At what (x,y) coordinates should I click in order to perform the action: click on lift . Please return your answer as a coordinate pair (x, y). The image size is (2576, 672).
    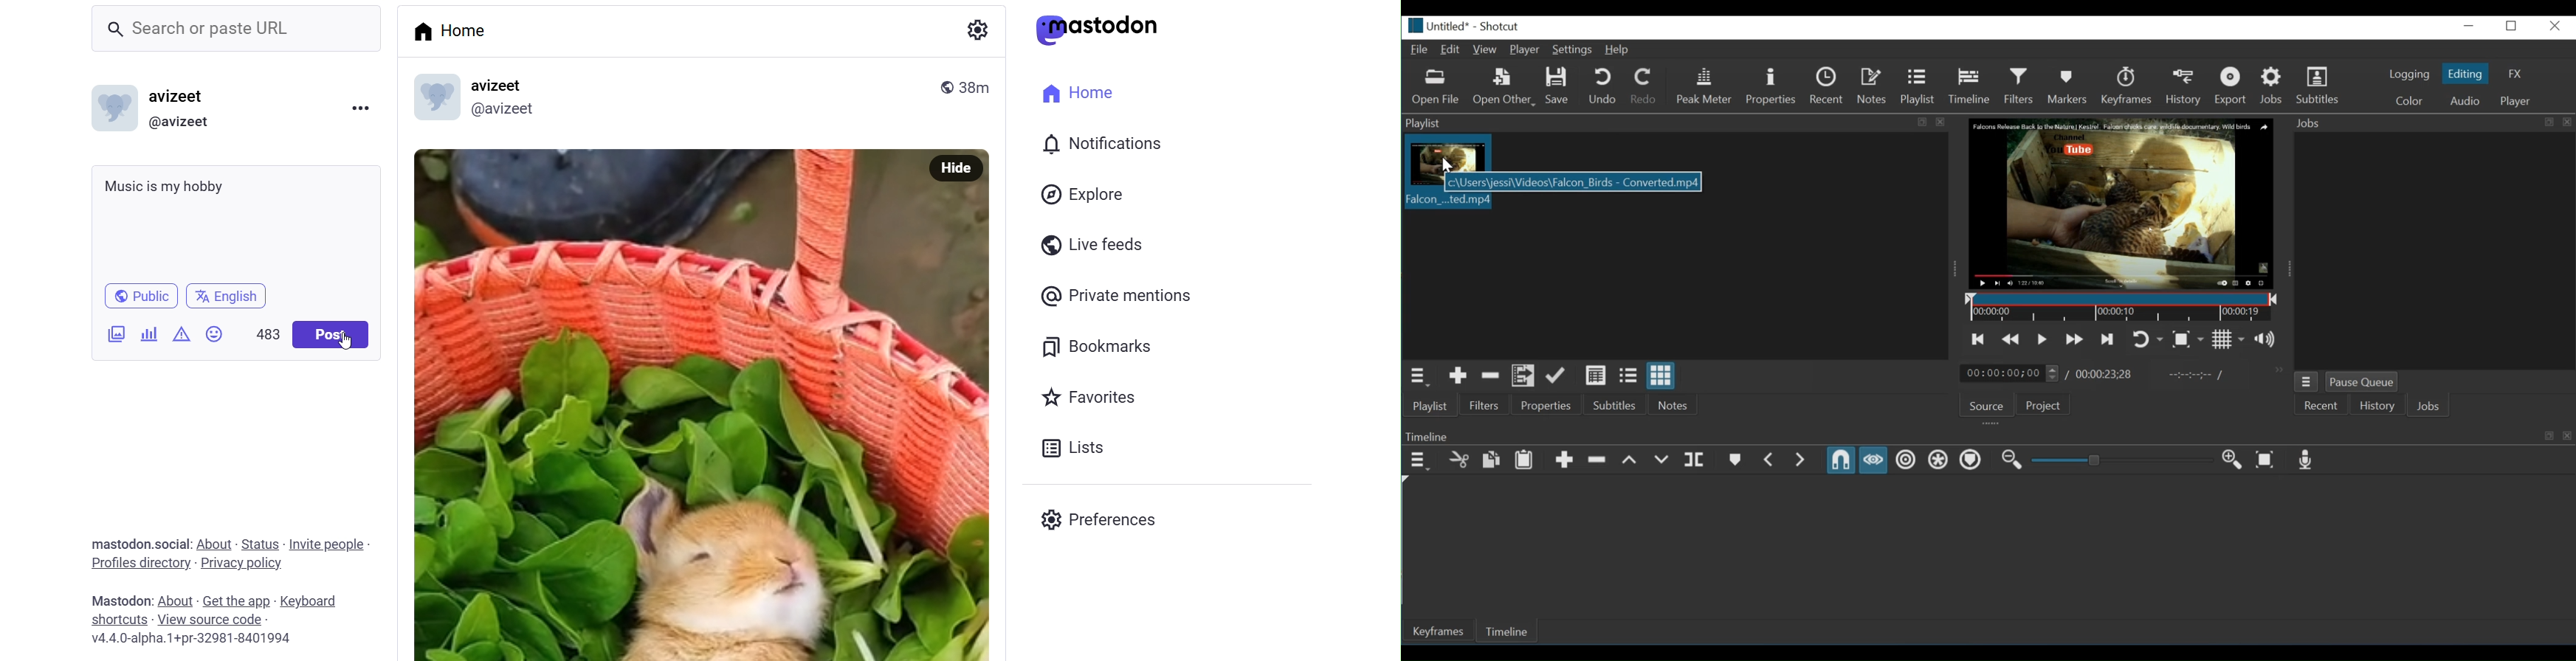
    Looking at the image, I should click on (1631, 460).